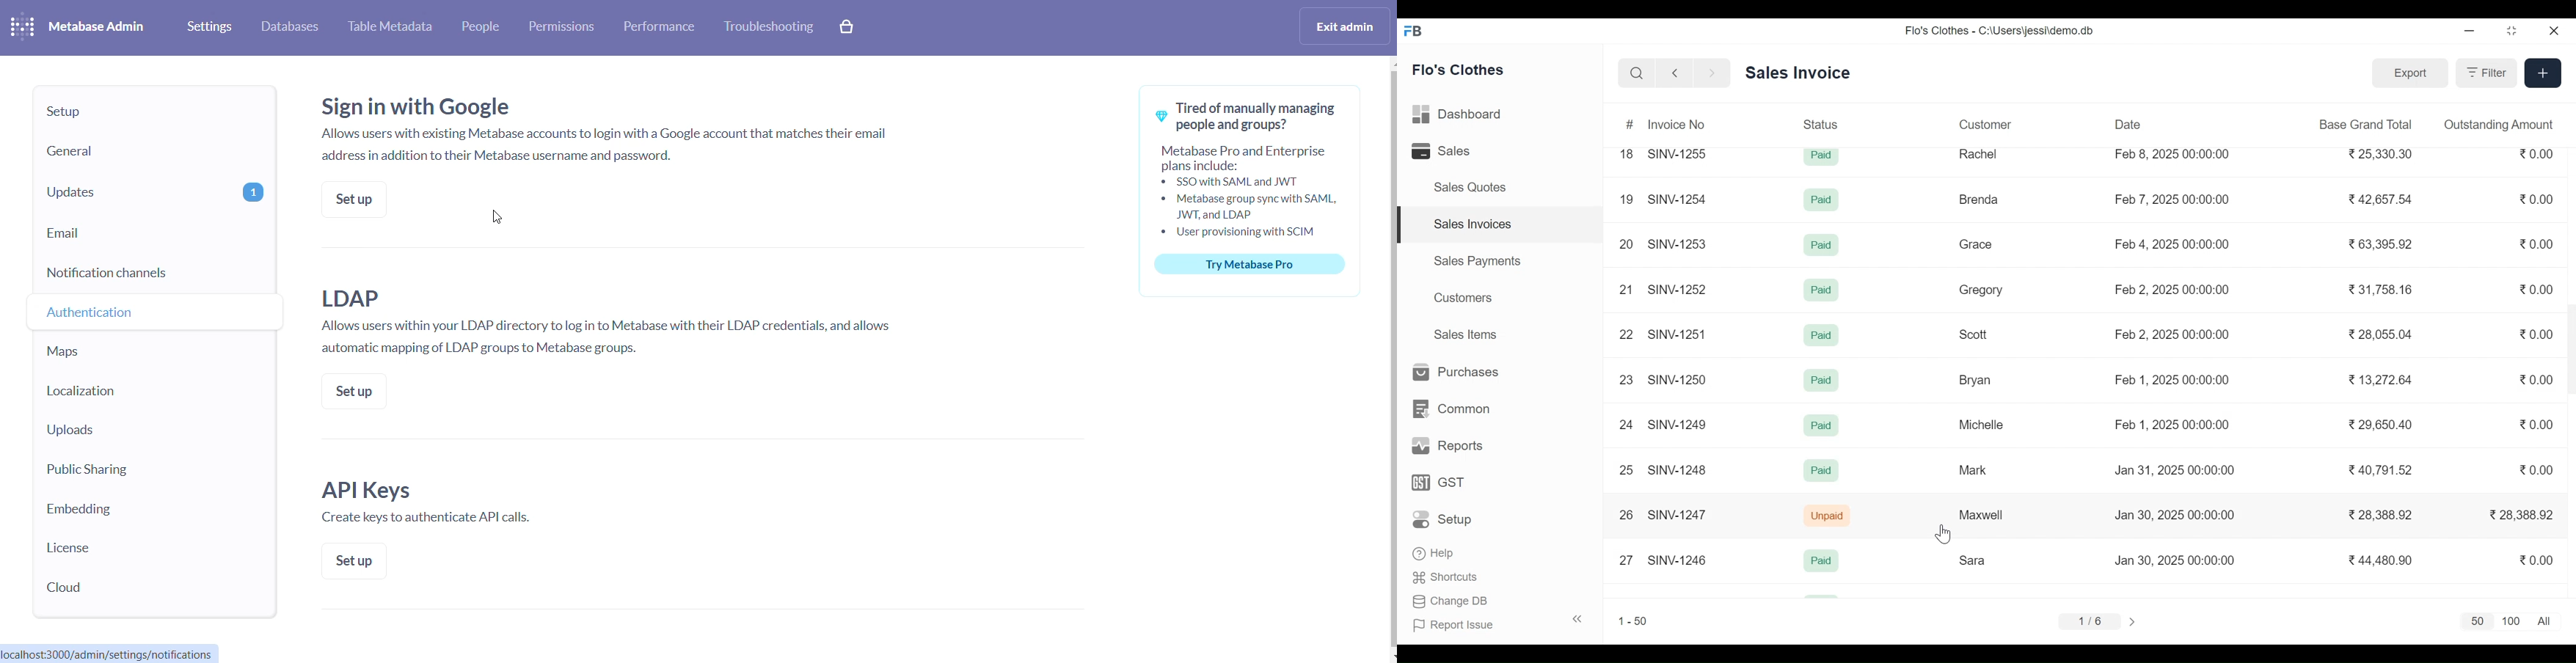 Image resolution: width=2576 pixels, height=672 pixels. I want to click on Gregory, so click(1980, 291).